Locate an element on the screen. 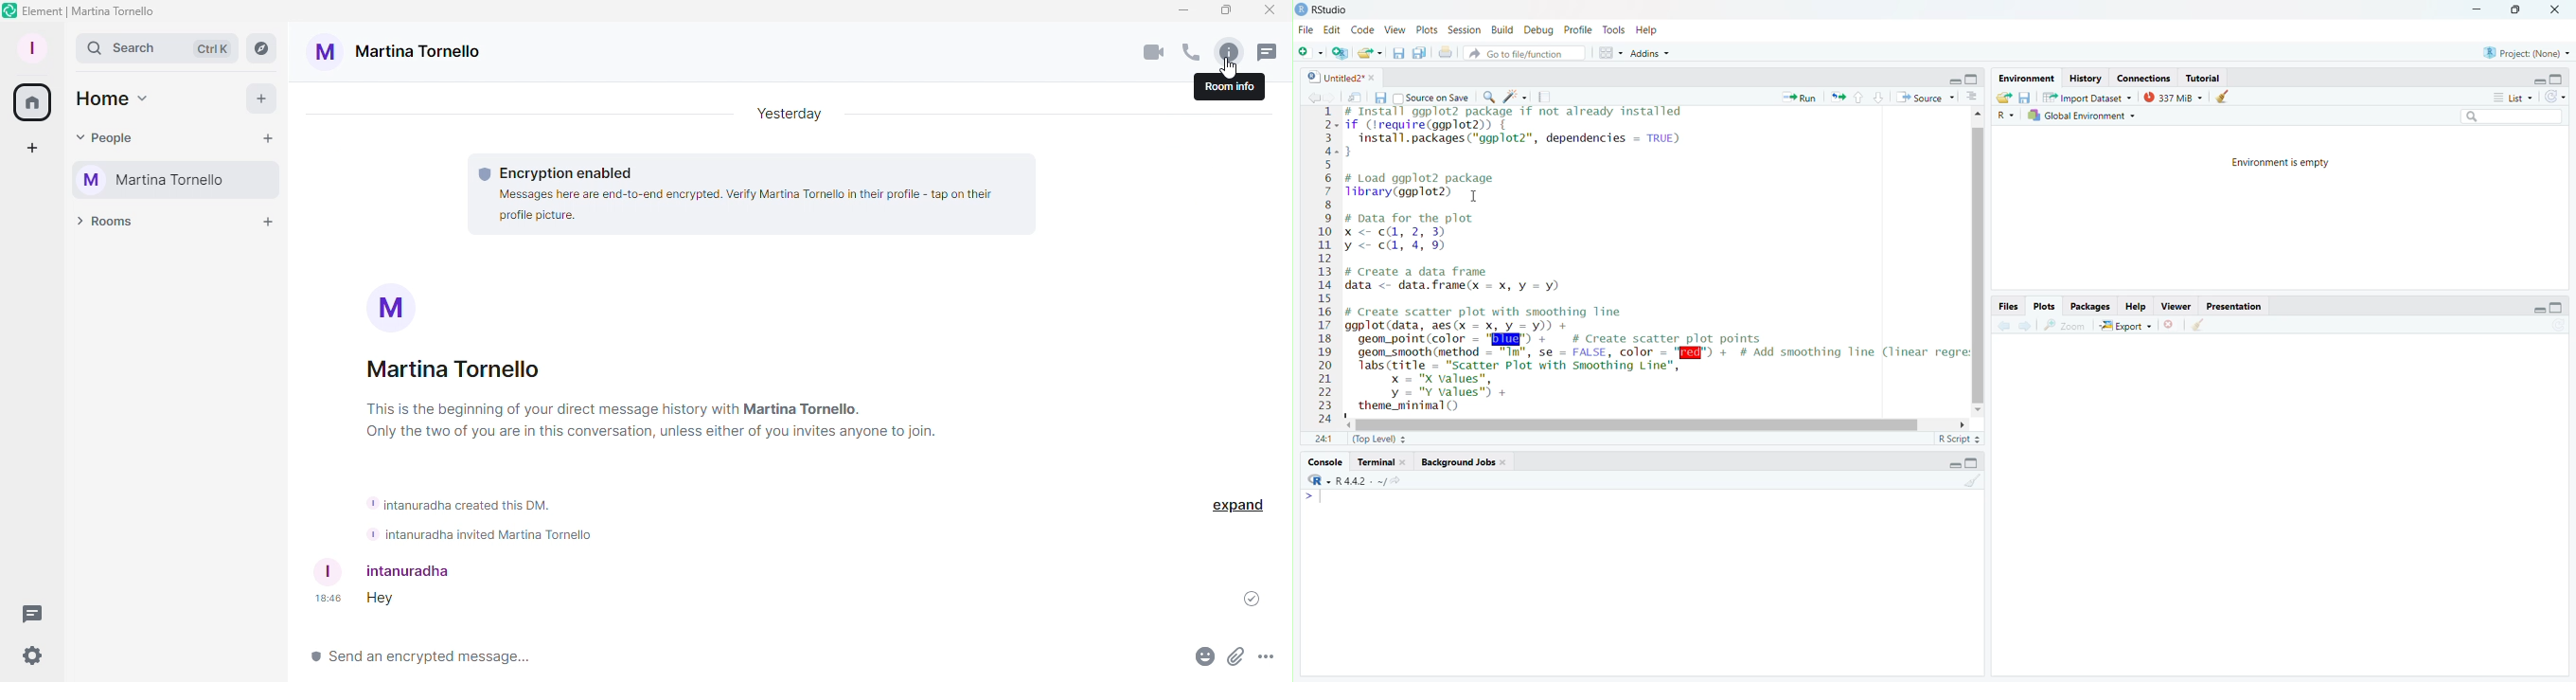 The height and width of the screenshot is (700, 2576). vertical scroll bar is located at coordinates (1980, 265).